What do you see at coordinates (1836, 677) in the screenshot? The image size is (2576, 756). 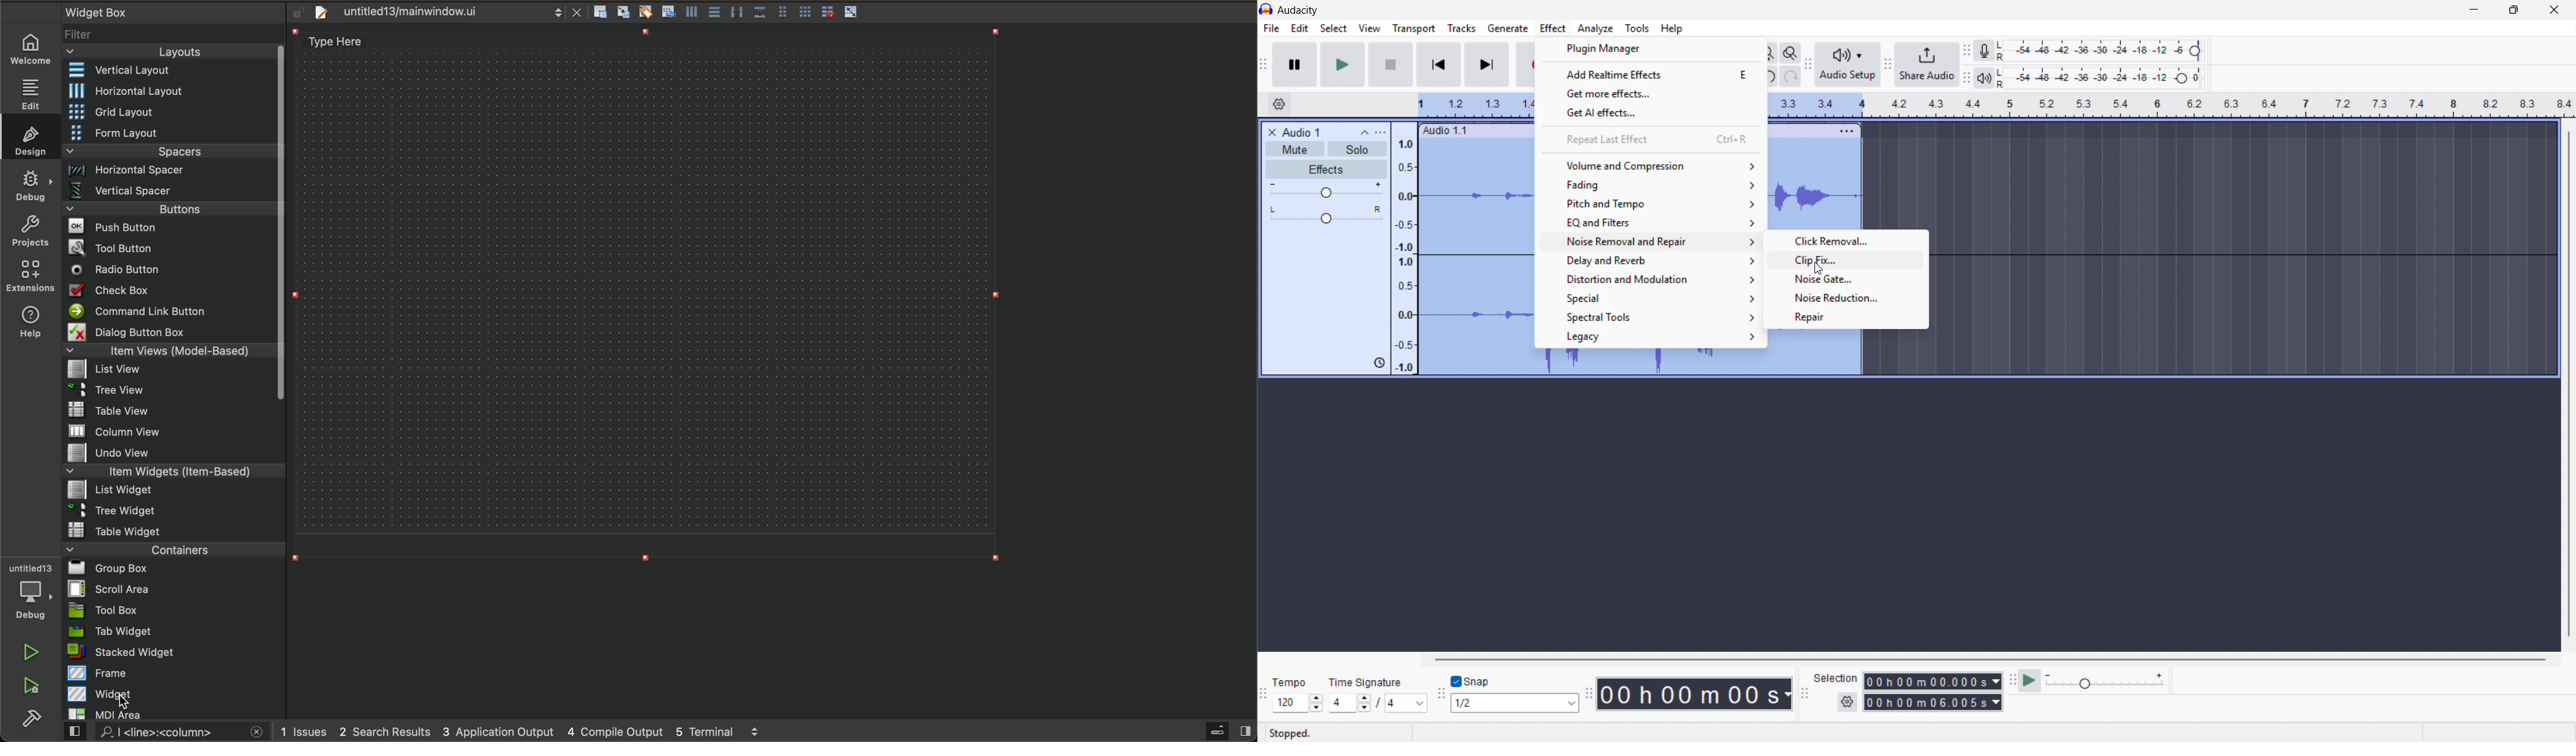 I see `selection` at bounding box center [1836, 677].